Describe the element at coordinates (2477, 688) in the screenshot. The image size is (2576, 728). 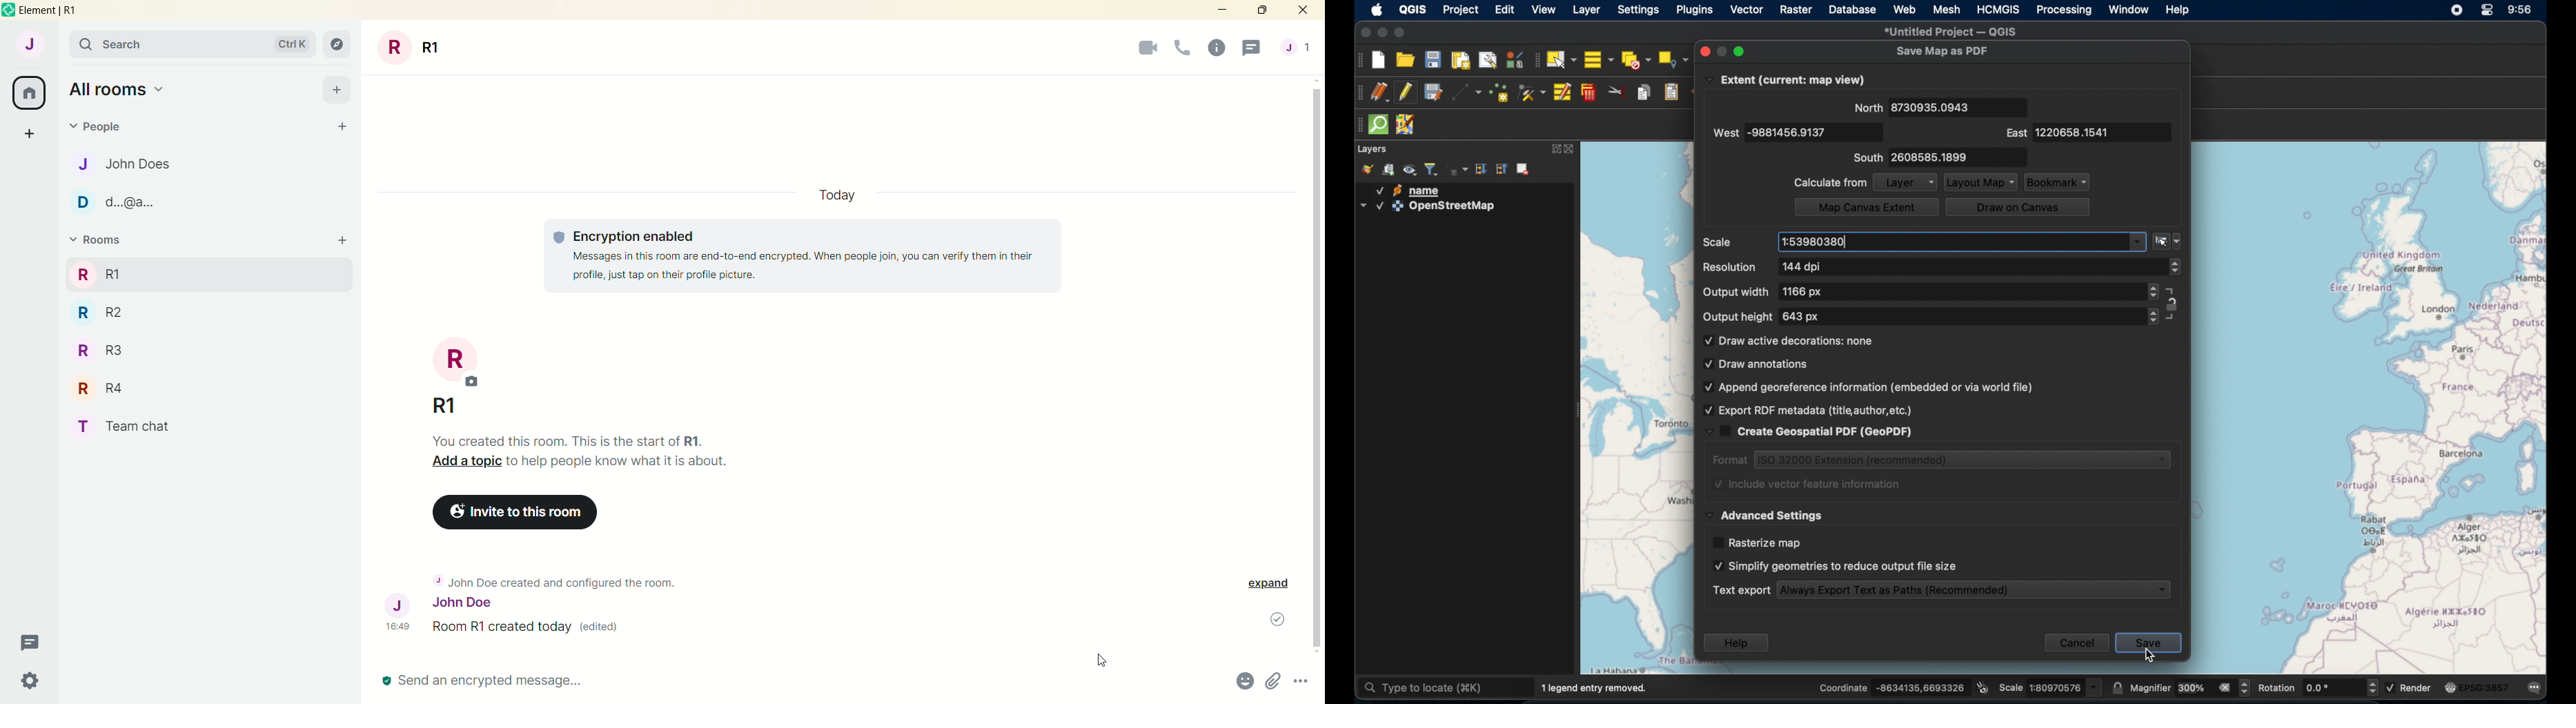
I see `current csr` at that location.